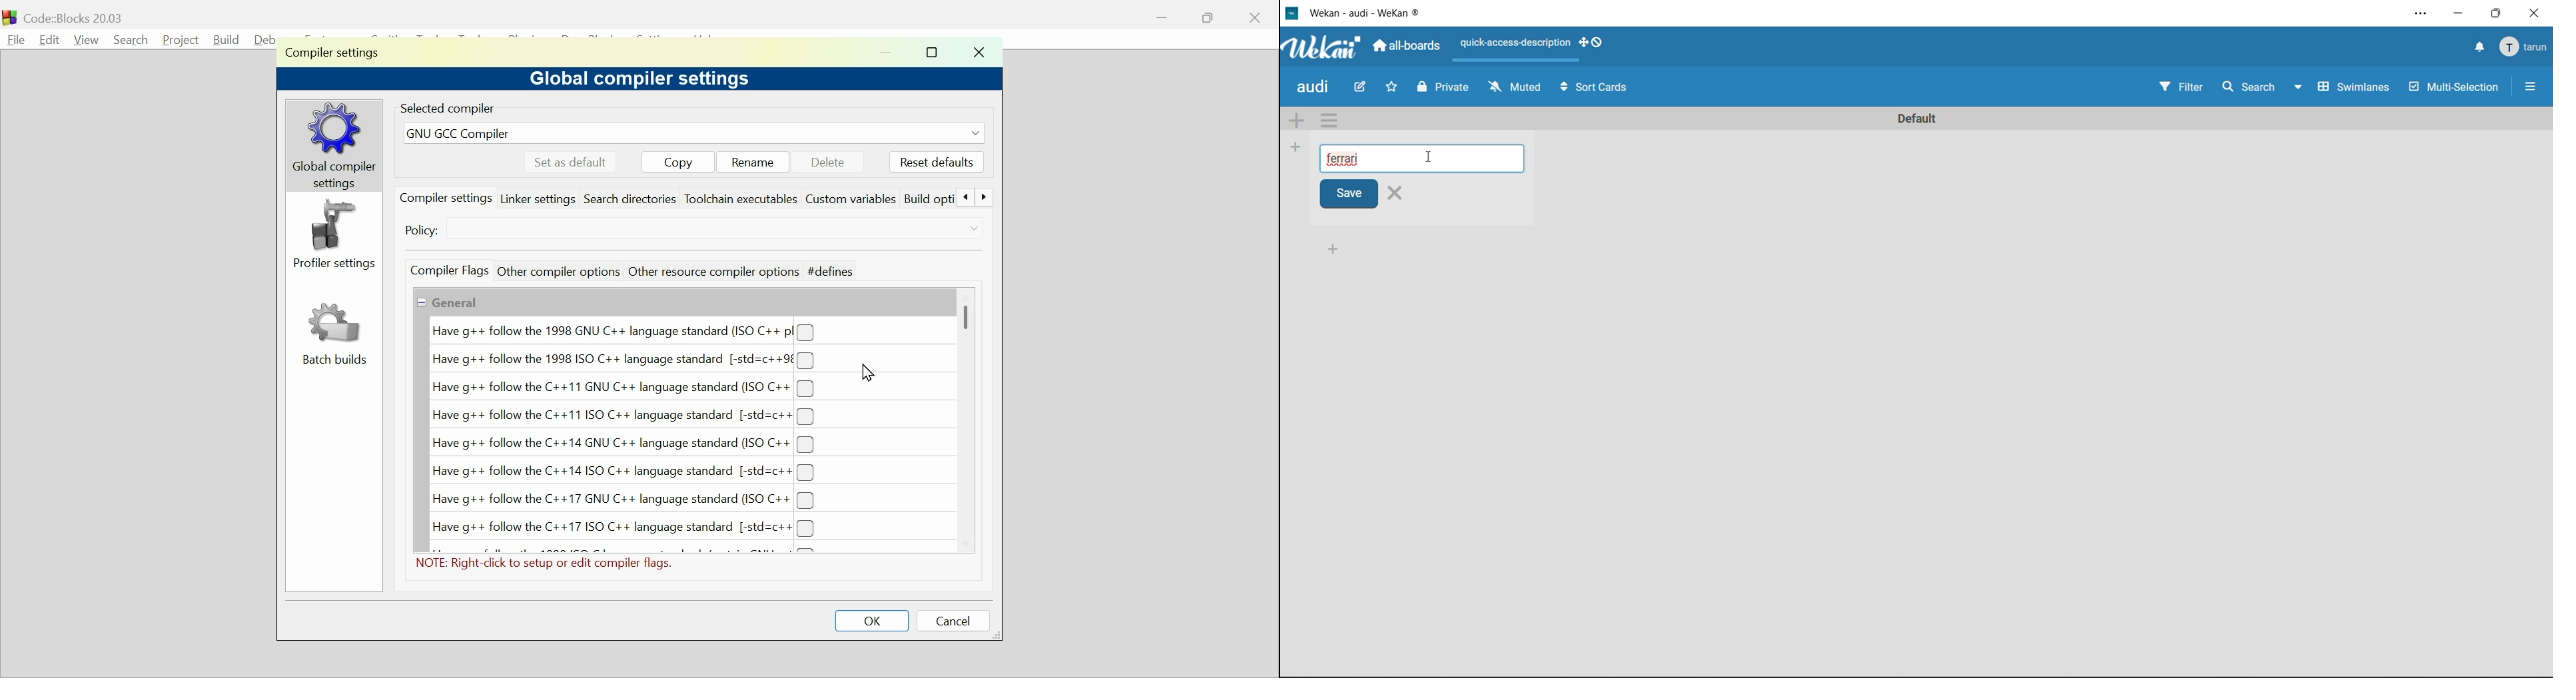  What do you see at coordinates (958, 621) in the screenshot?
I see `Cancel` at bounding box center [958, 621].